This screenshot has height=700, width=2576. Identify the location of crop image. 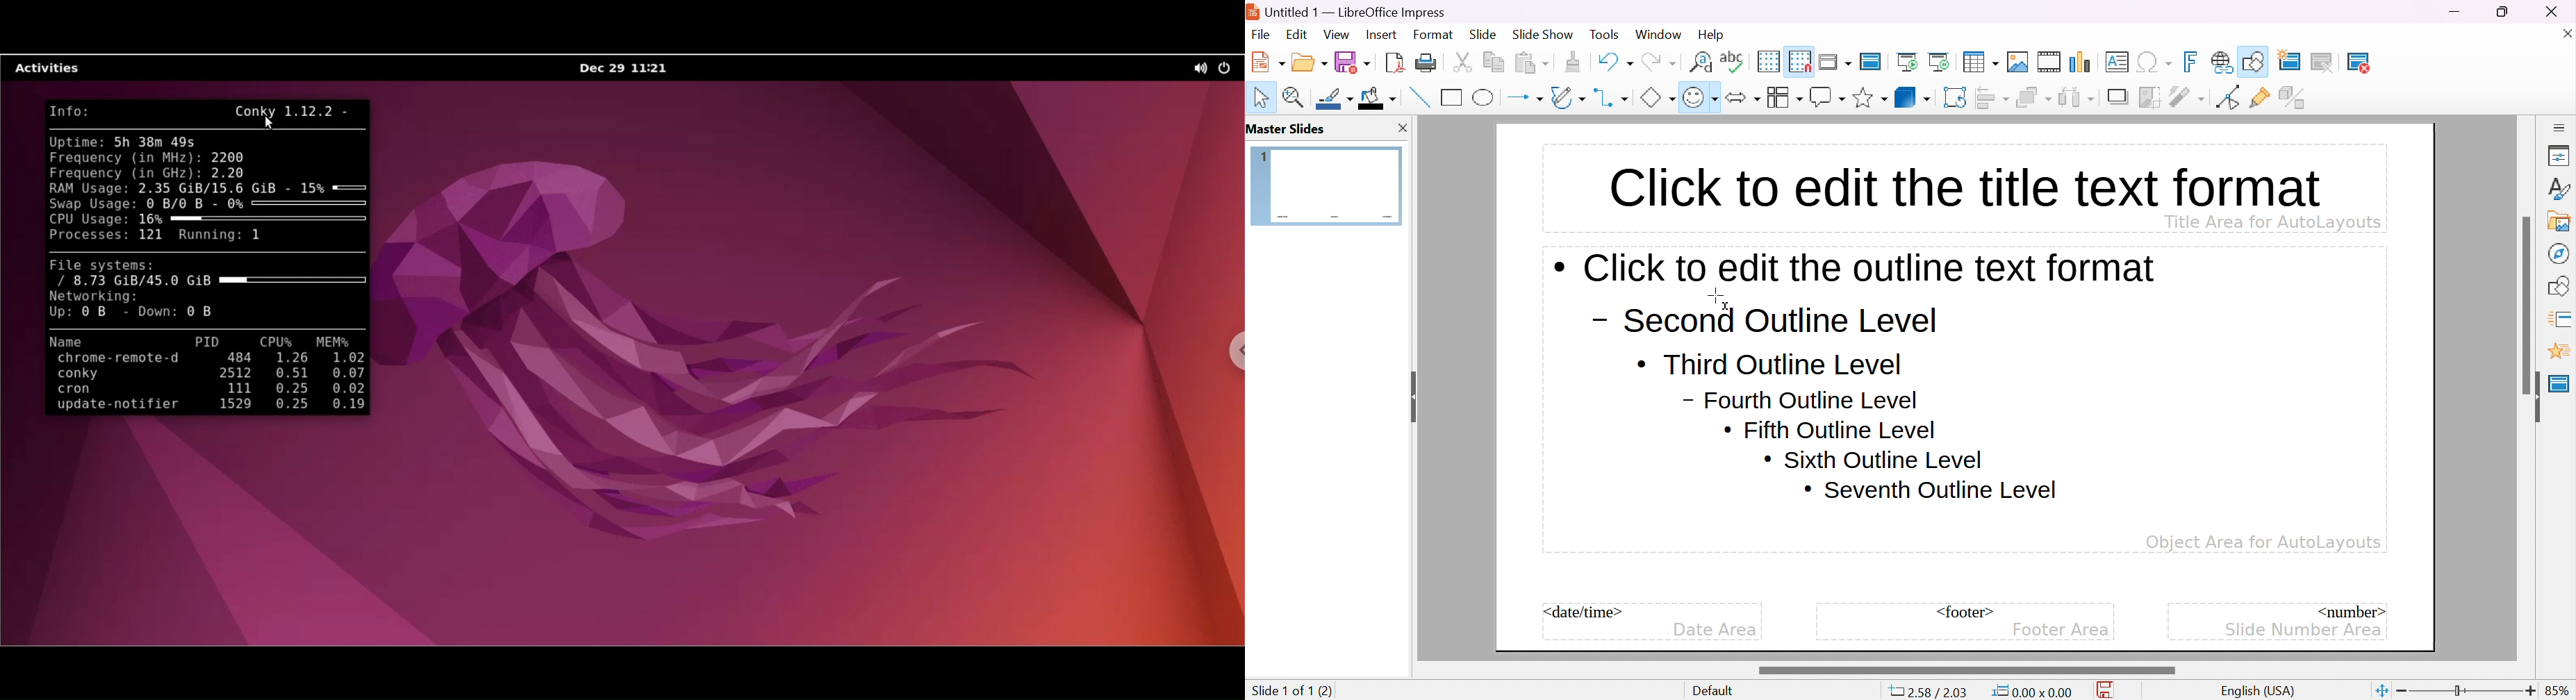
(2151, 97).